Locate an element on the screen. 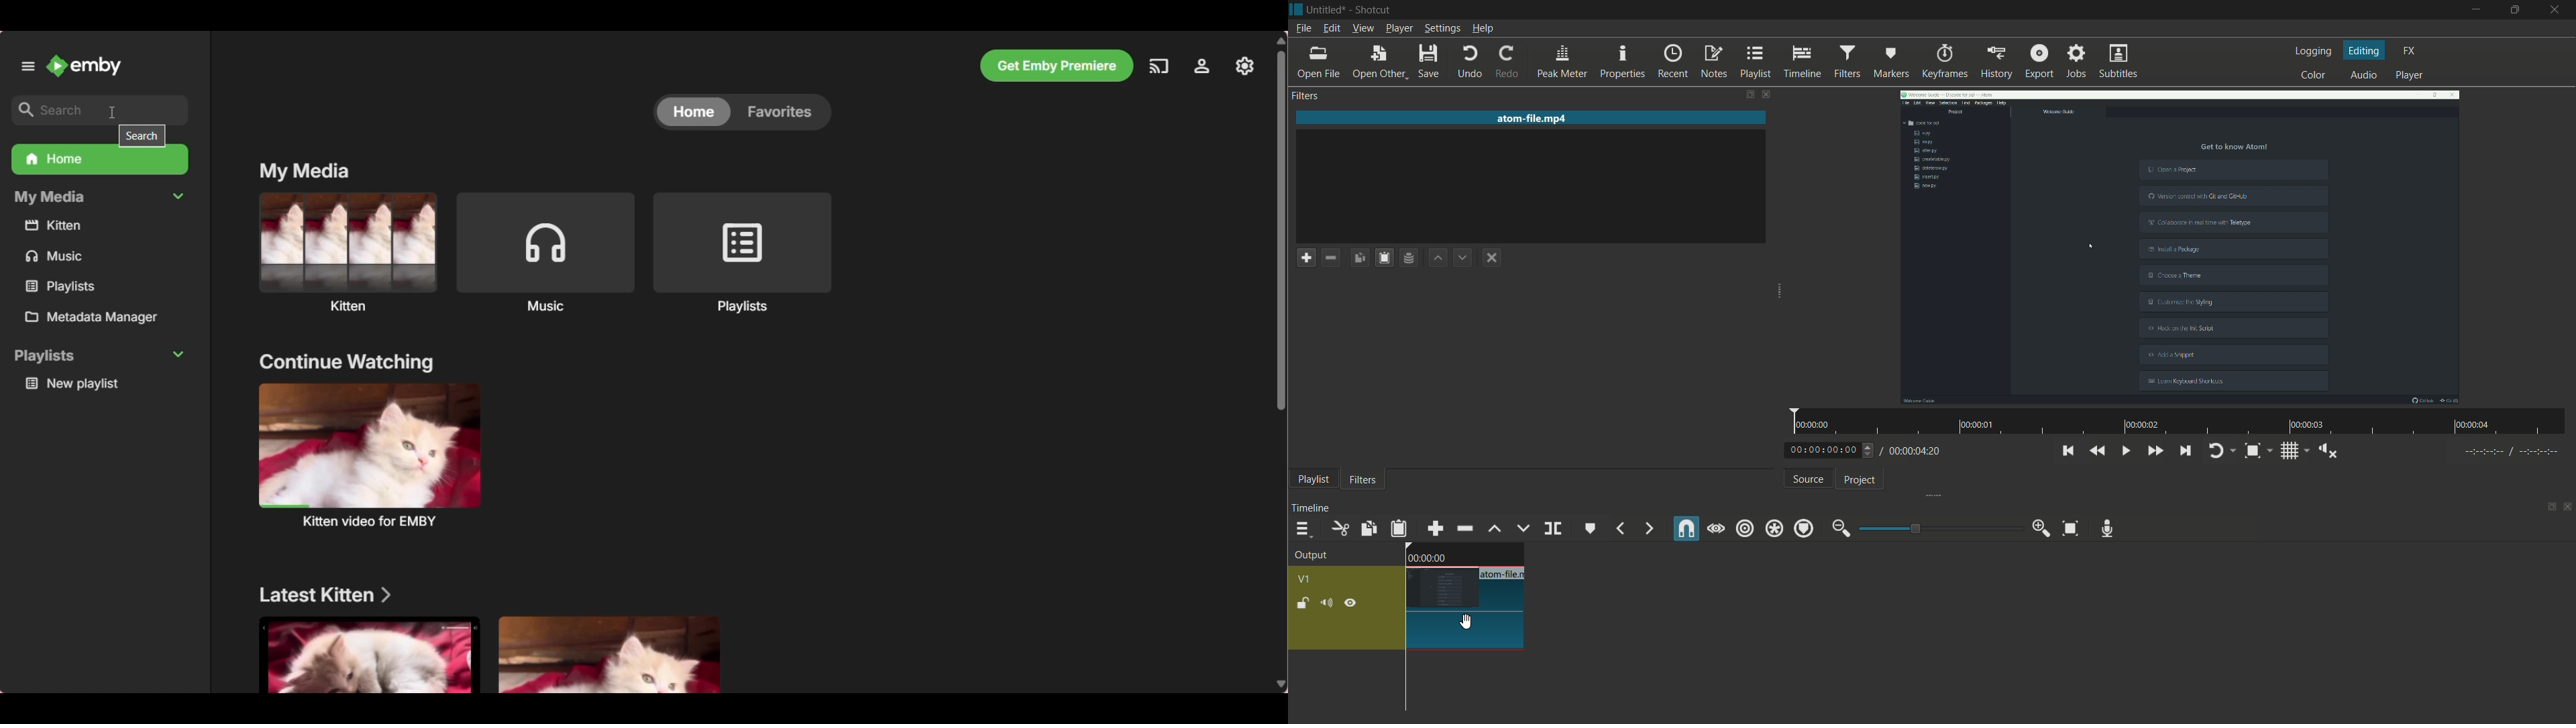 This screenshot has width=2576, height=728. cut is located at coordinates (1338, 529).